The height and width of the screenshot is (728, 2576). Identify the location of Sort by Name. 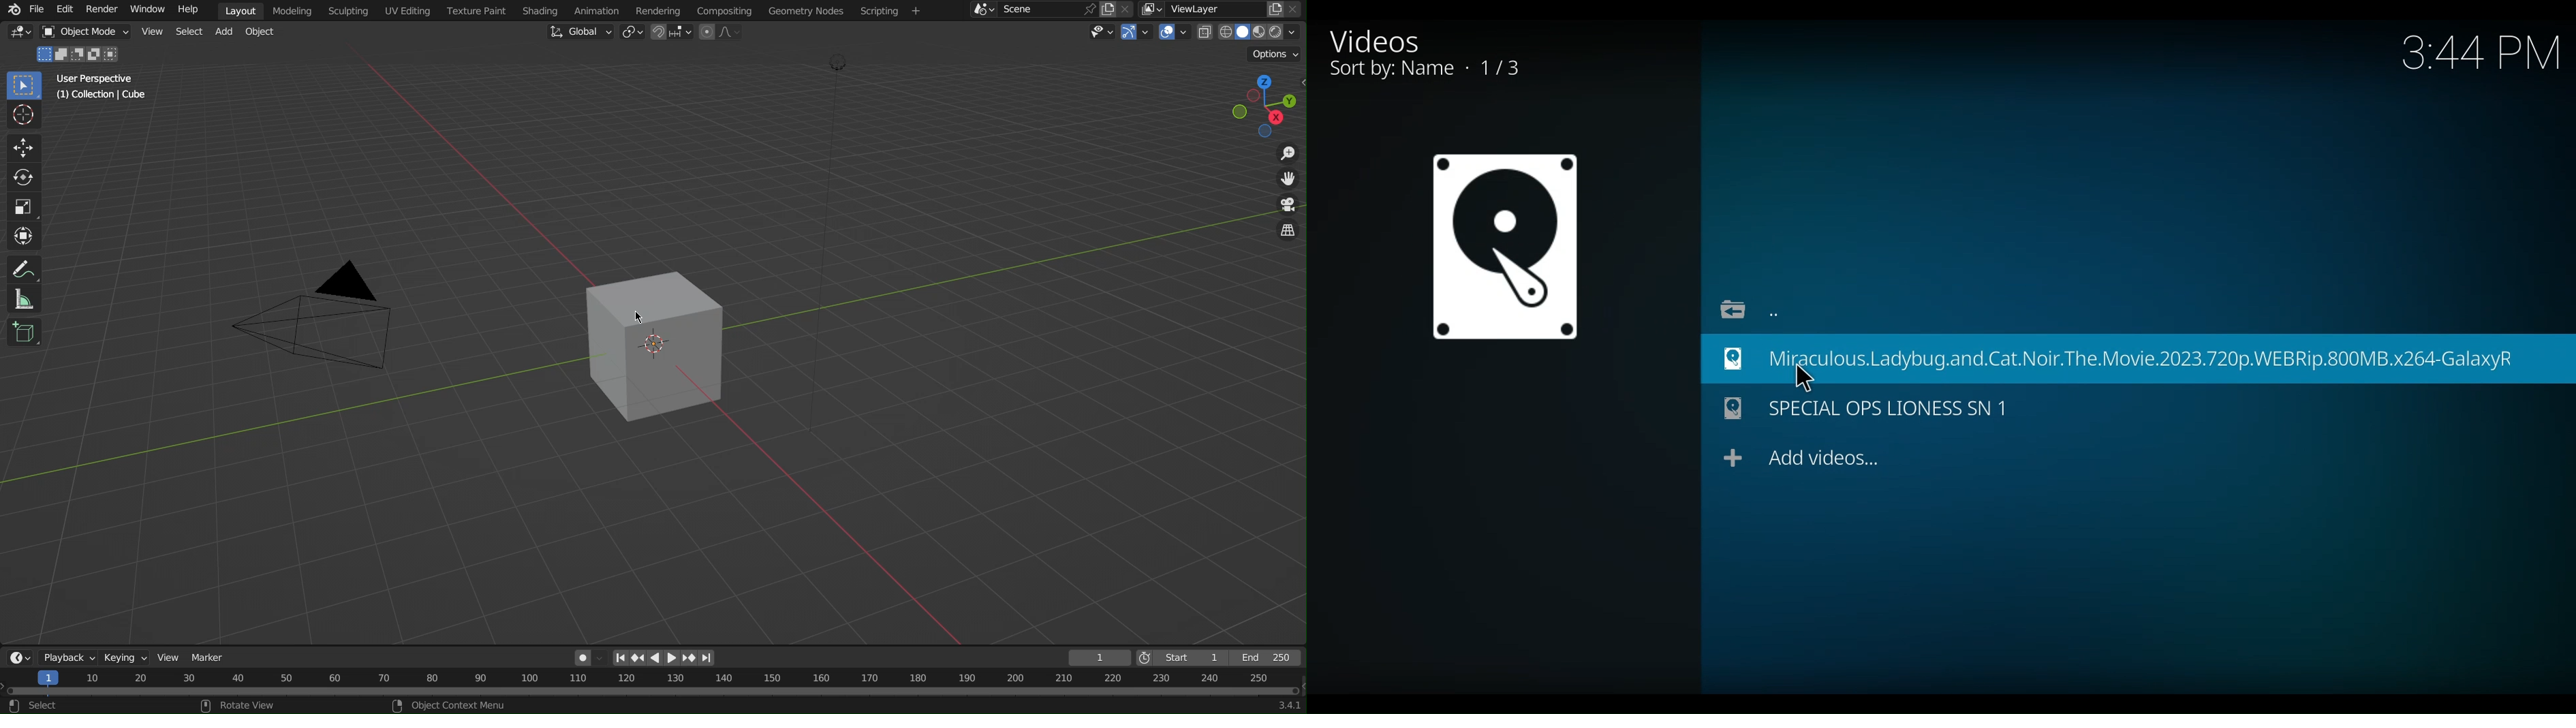
(1442, 70).